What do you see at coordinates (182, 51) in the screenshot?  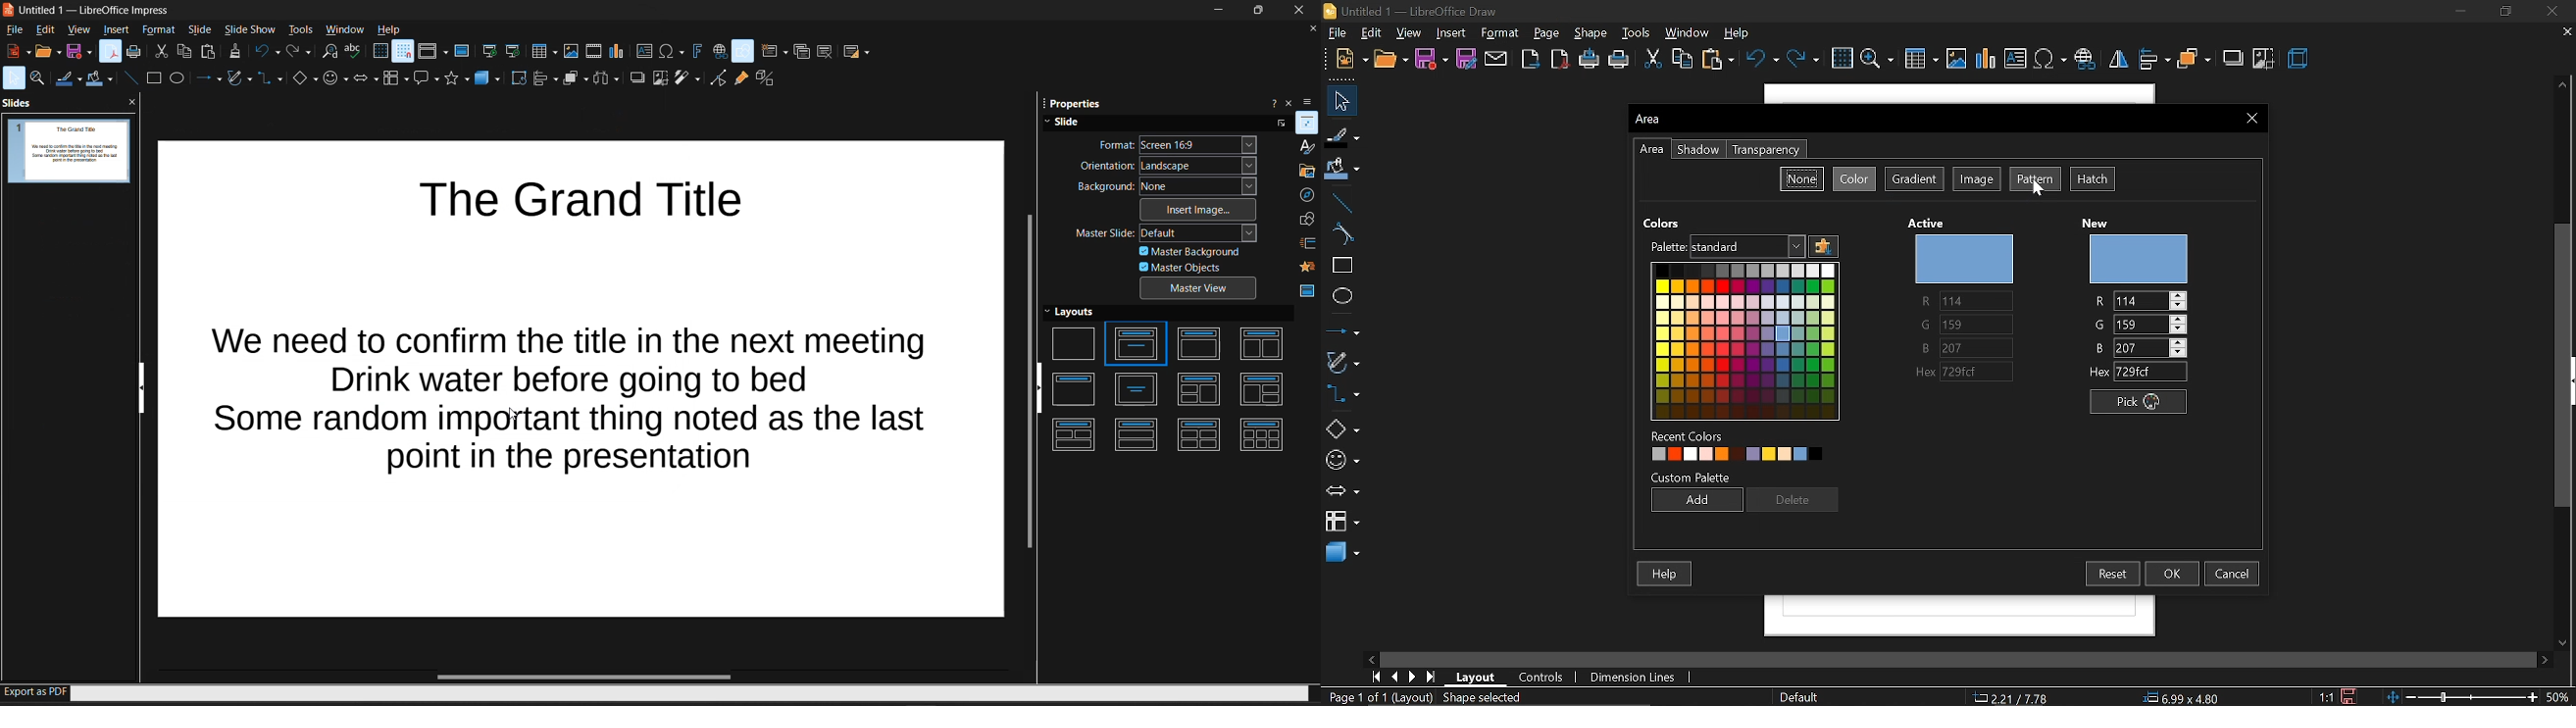 I see `copy` at bounding box center [182, 51].